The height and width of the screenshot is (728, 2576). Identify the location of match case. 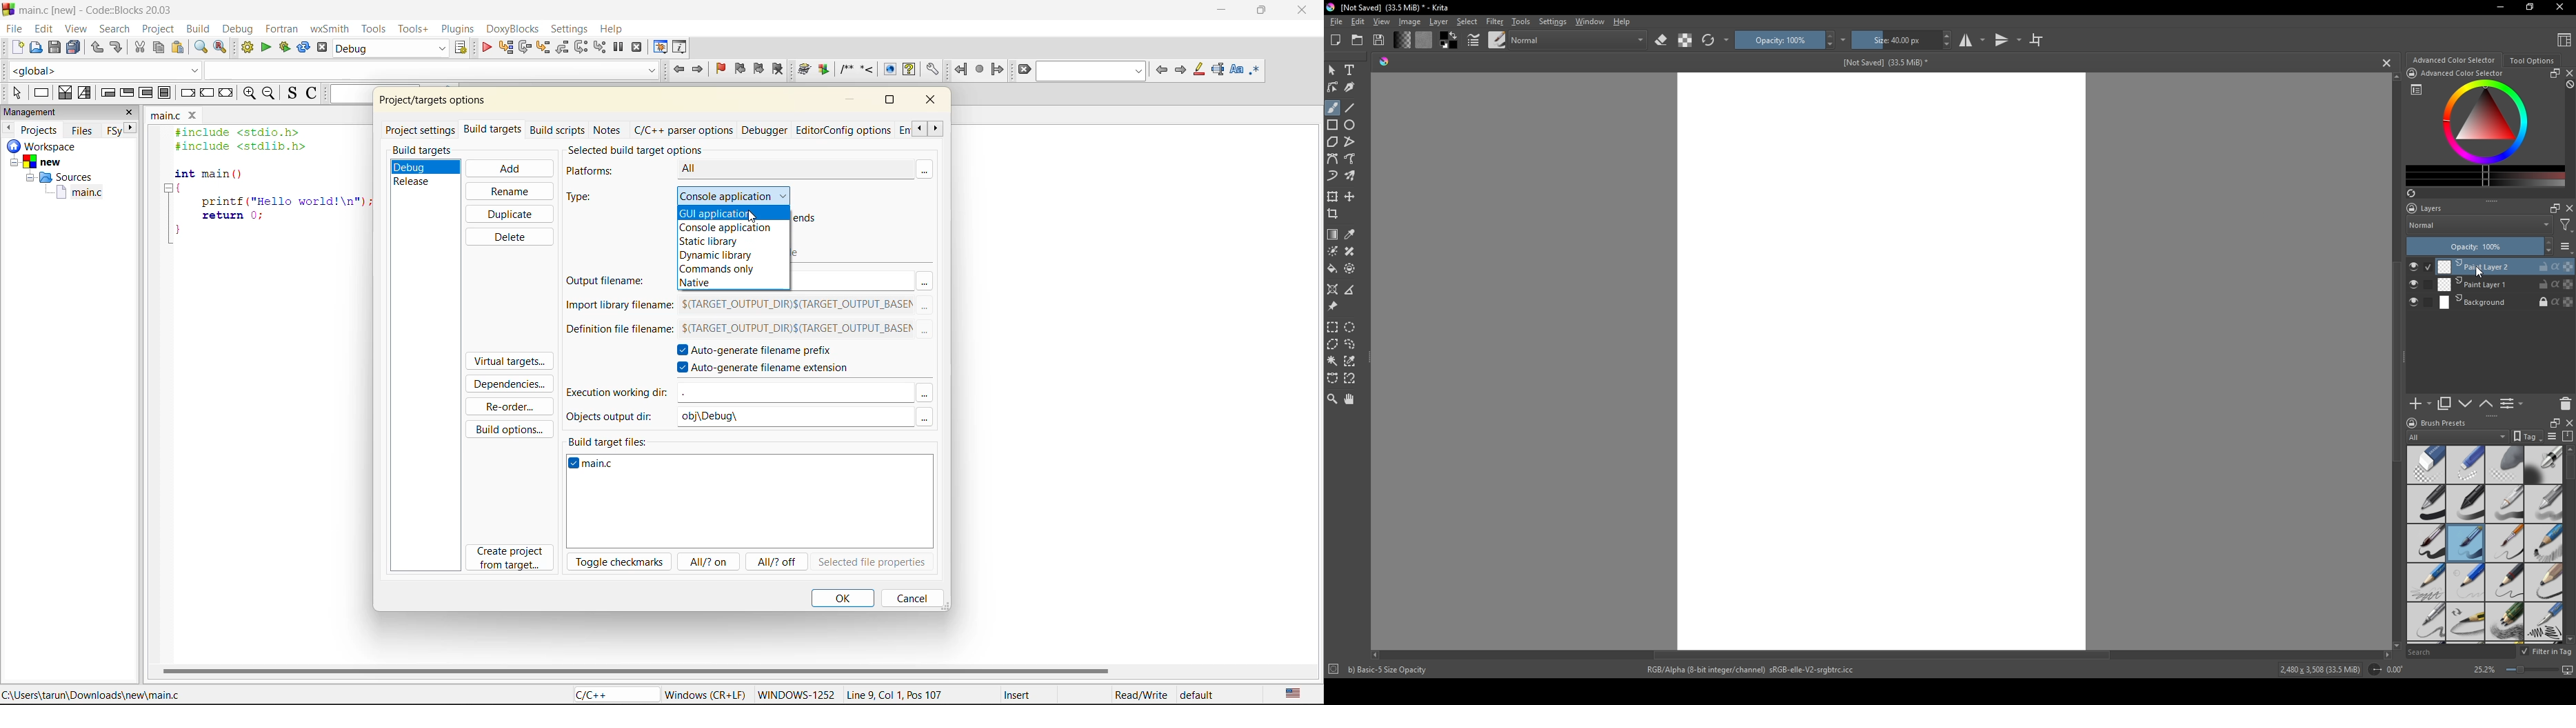
(1236, 71).